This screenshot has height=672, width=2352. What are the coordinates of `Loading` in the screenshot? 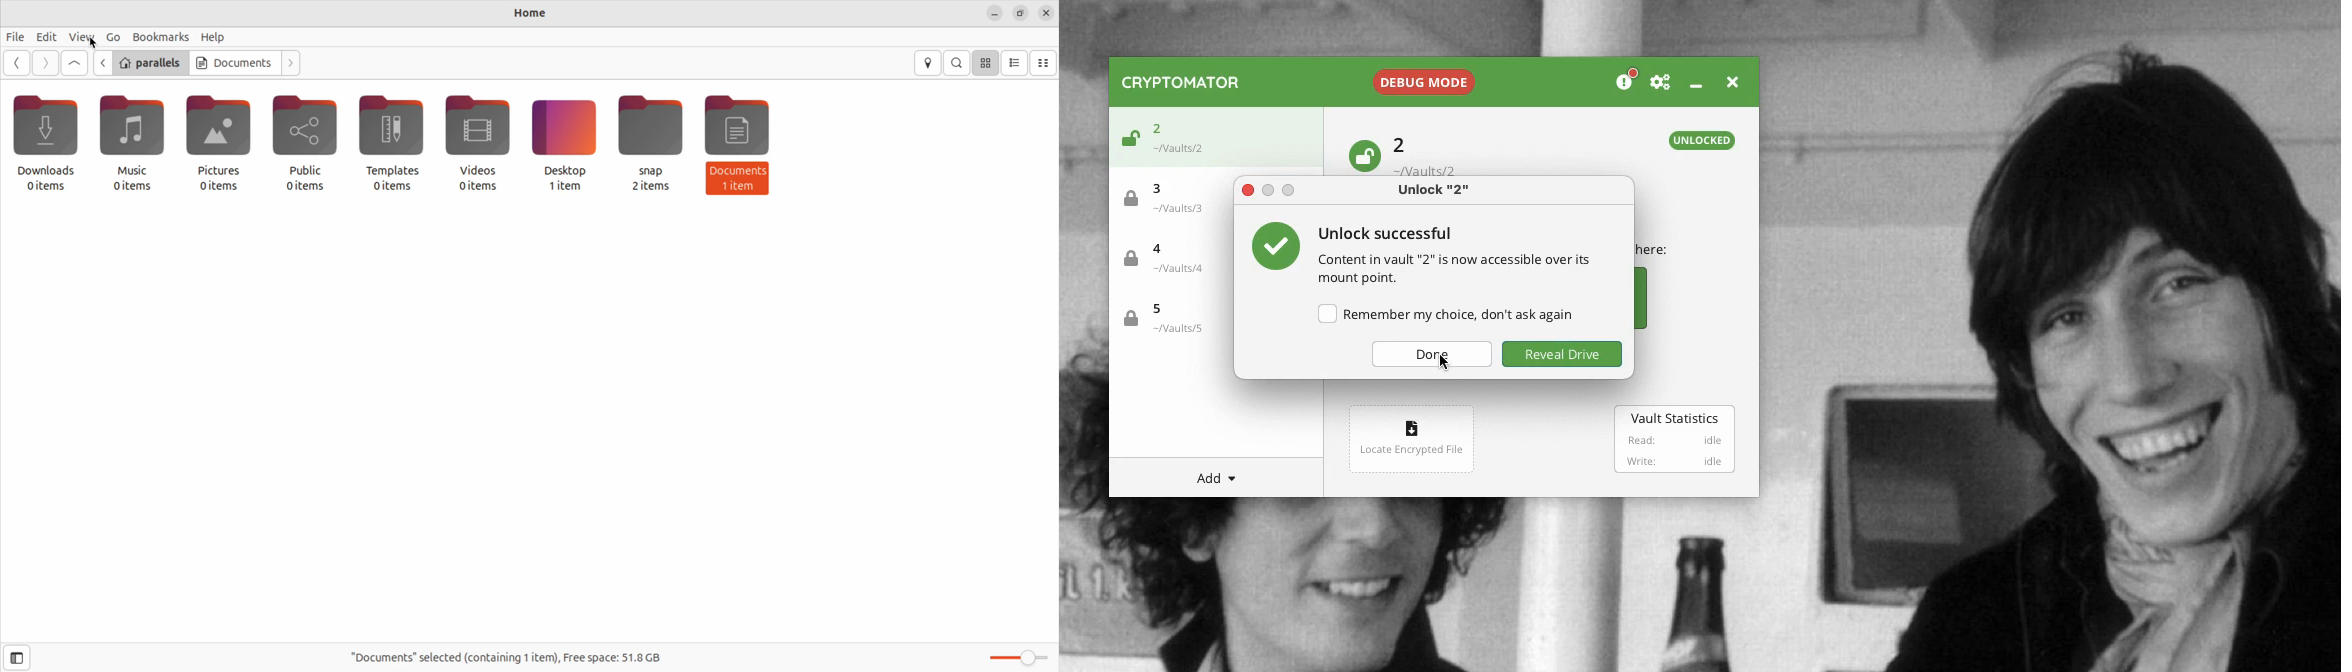 It's located at (1363, 156).